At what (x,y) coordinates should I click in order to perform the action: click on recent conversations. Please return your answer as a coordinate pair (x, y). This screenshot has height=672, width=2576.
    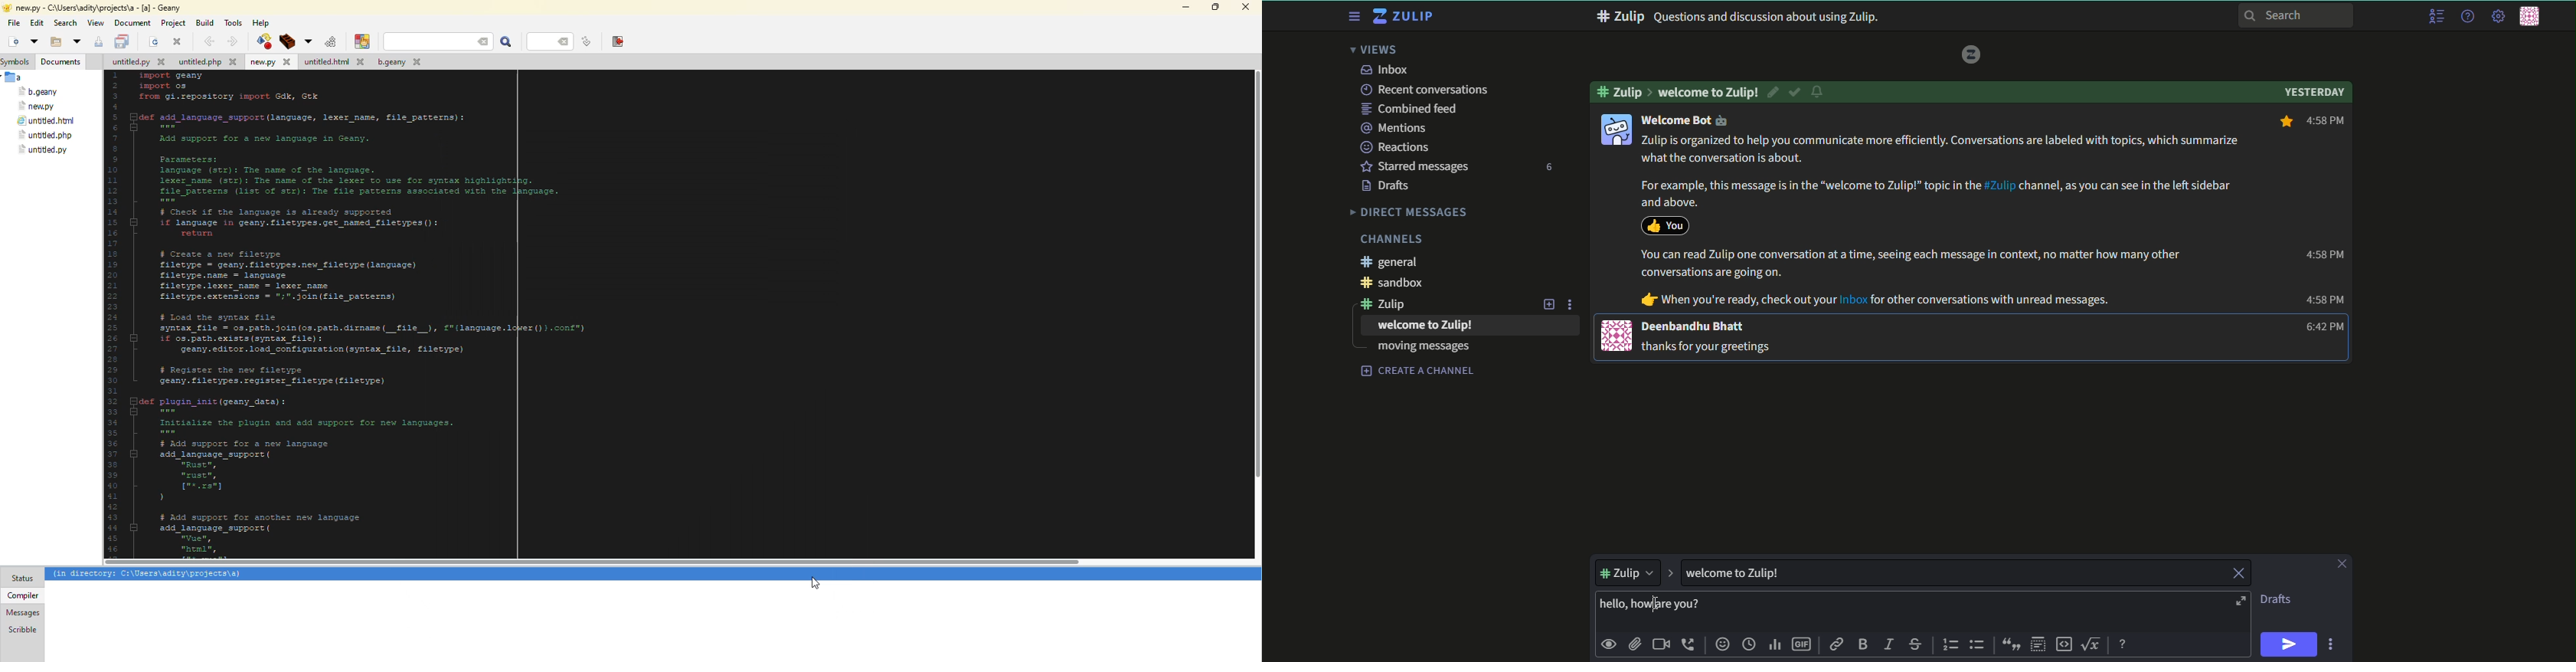
    Looking at the image, I should click on (1424, 90).